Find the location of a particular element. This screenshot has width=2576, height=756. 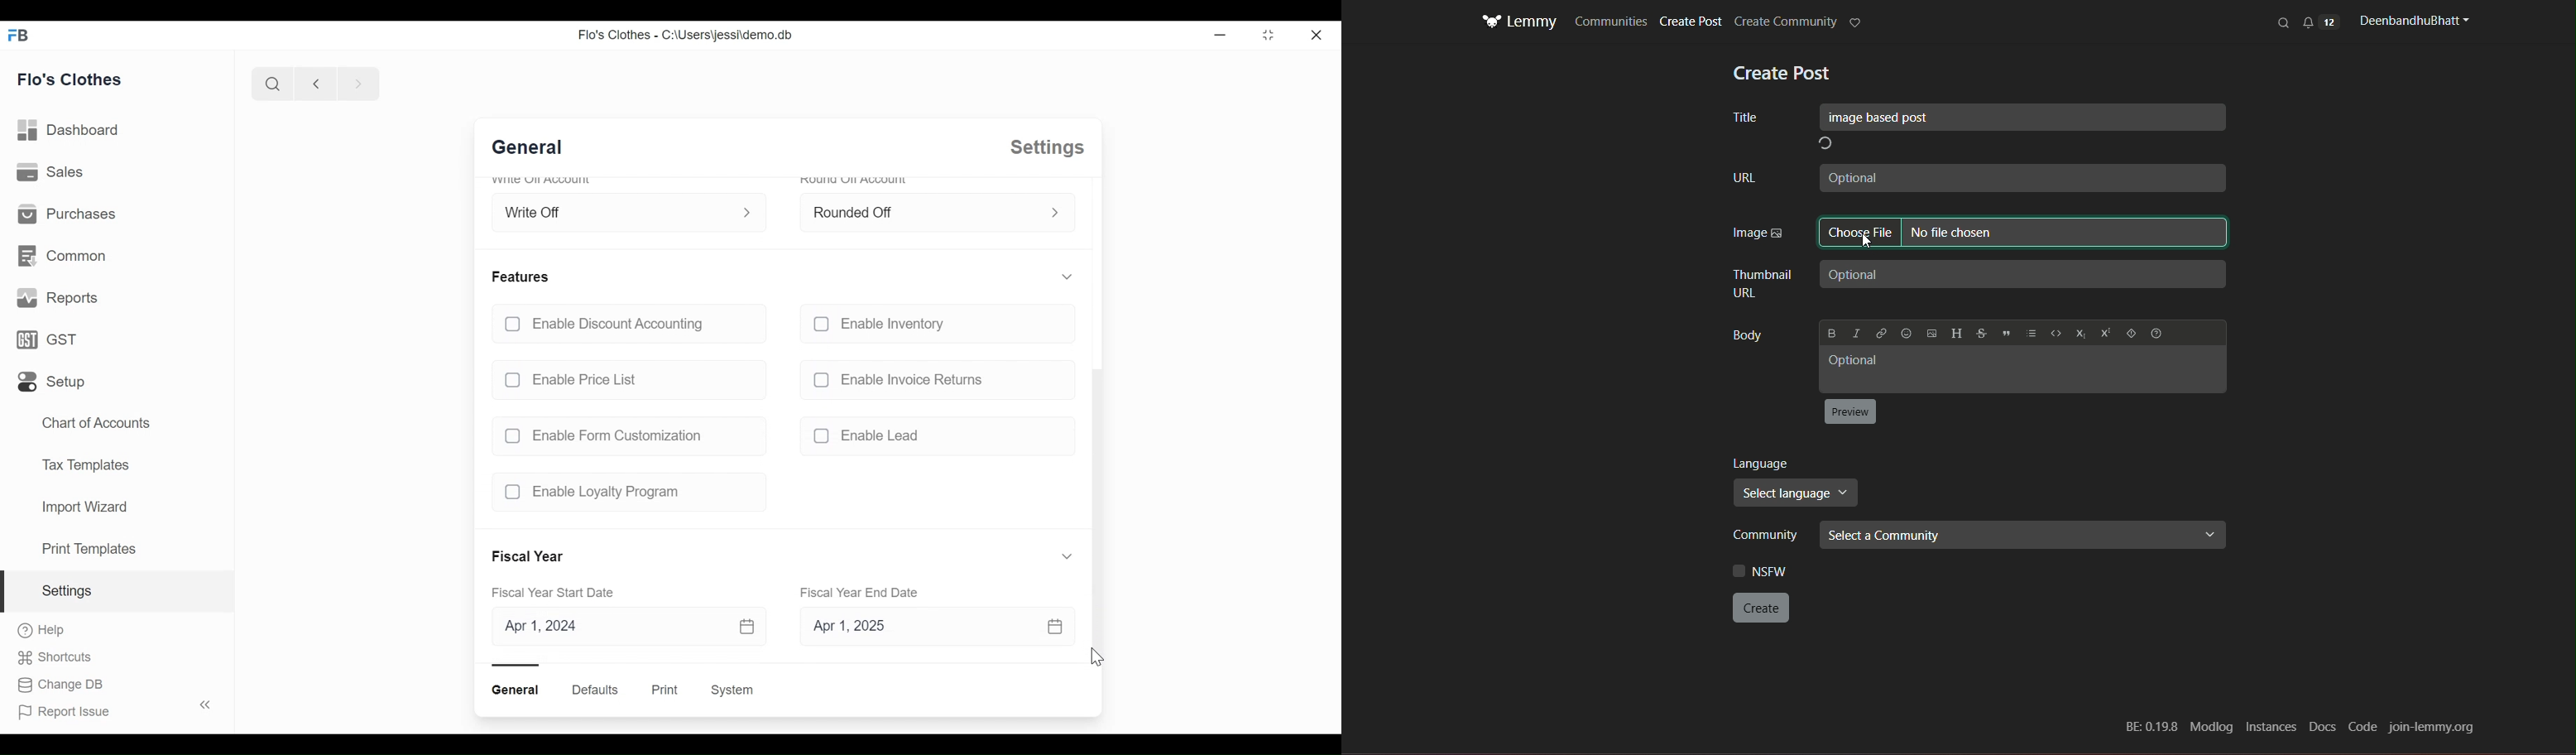

formatting help is located at coordinates (2129, 333).